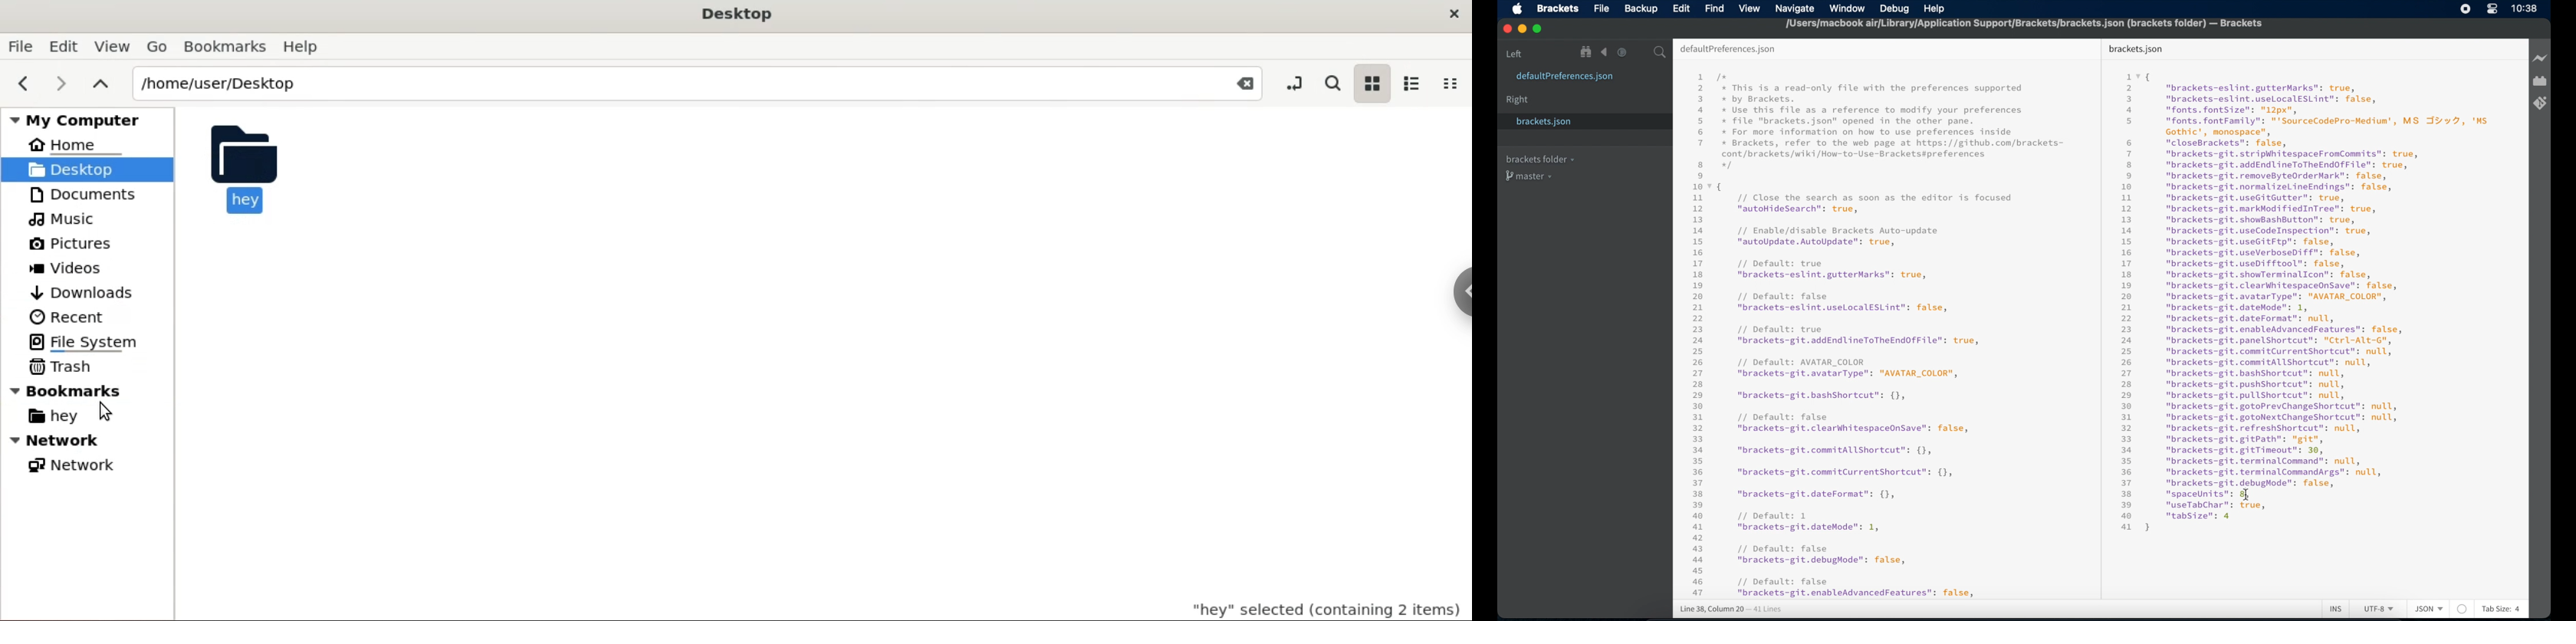 This screenshot has height=644, width=2576. I want to click on view, so click(1750, 9).